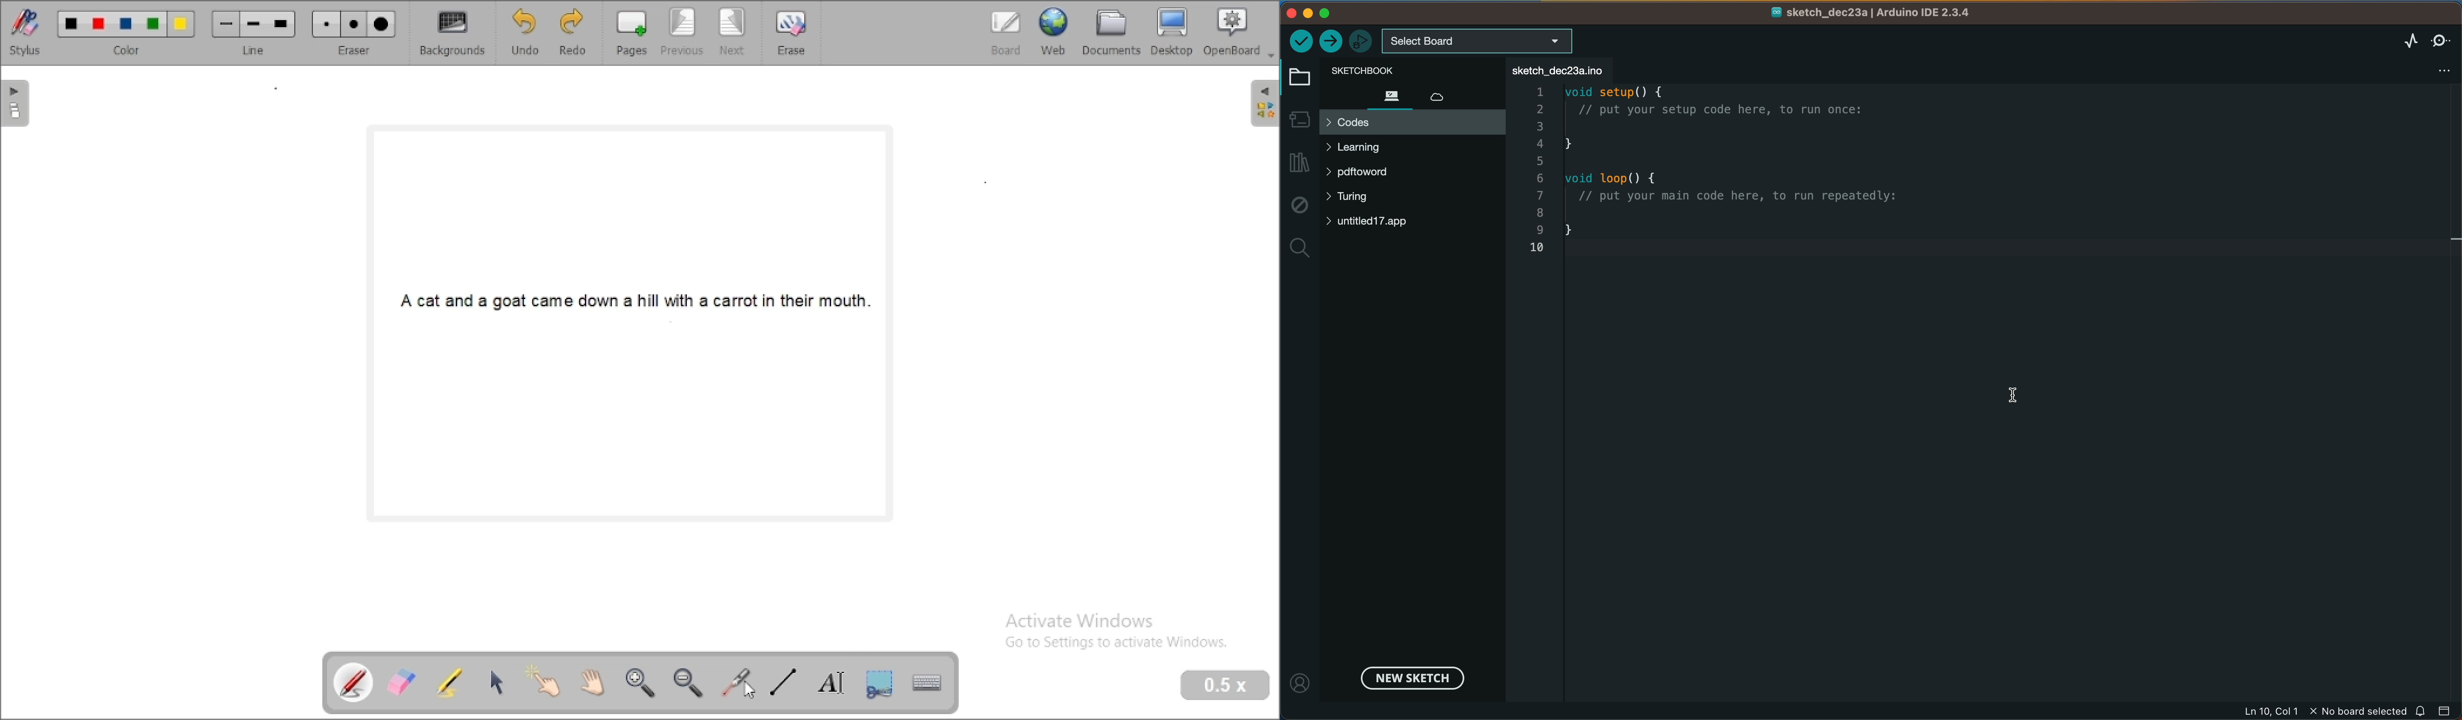 The image size is (2464, 728). Describe the element at coordinates (542, 680) in the screenshot. I see `interact with items` at that location.